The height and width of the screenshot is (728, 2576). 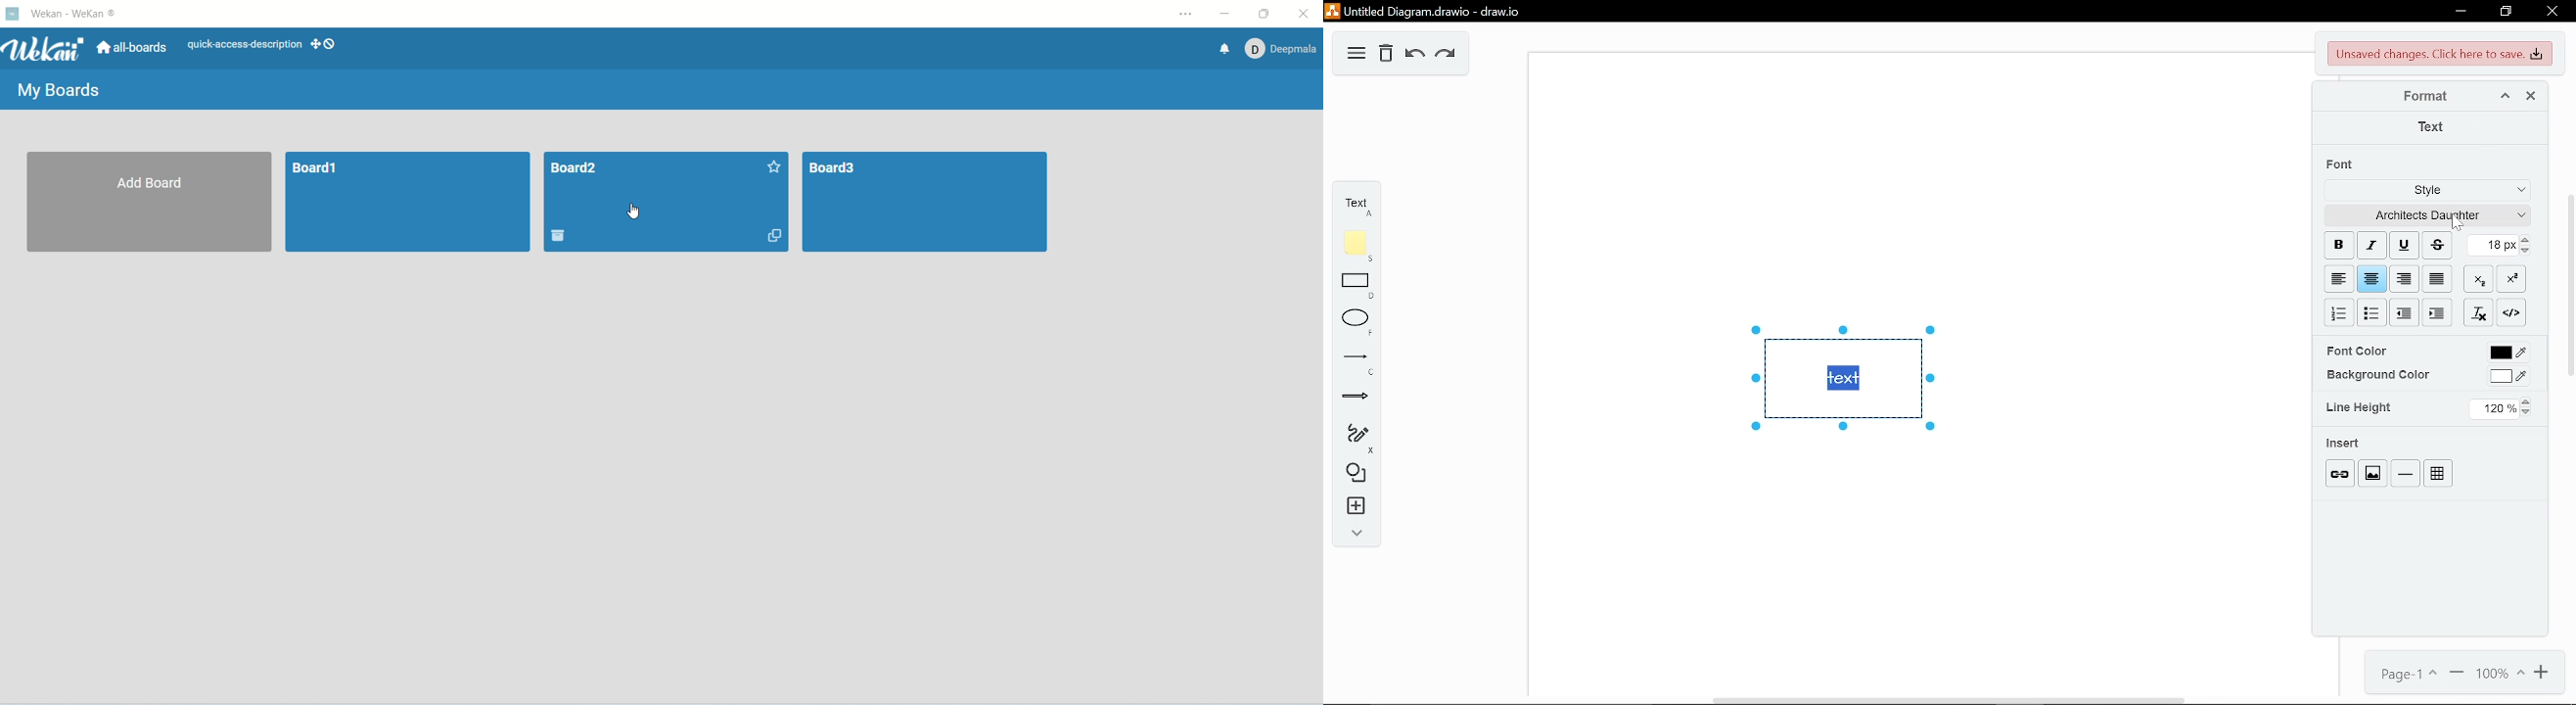 What do you see at coordinates (2404, 472) in the screenshot?
I see `line` at bounding box center [2404, 472].